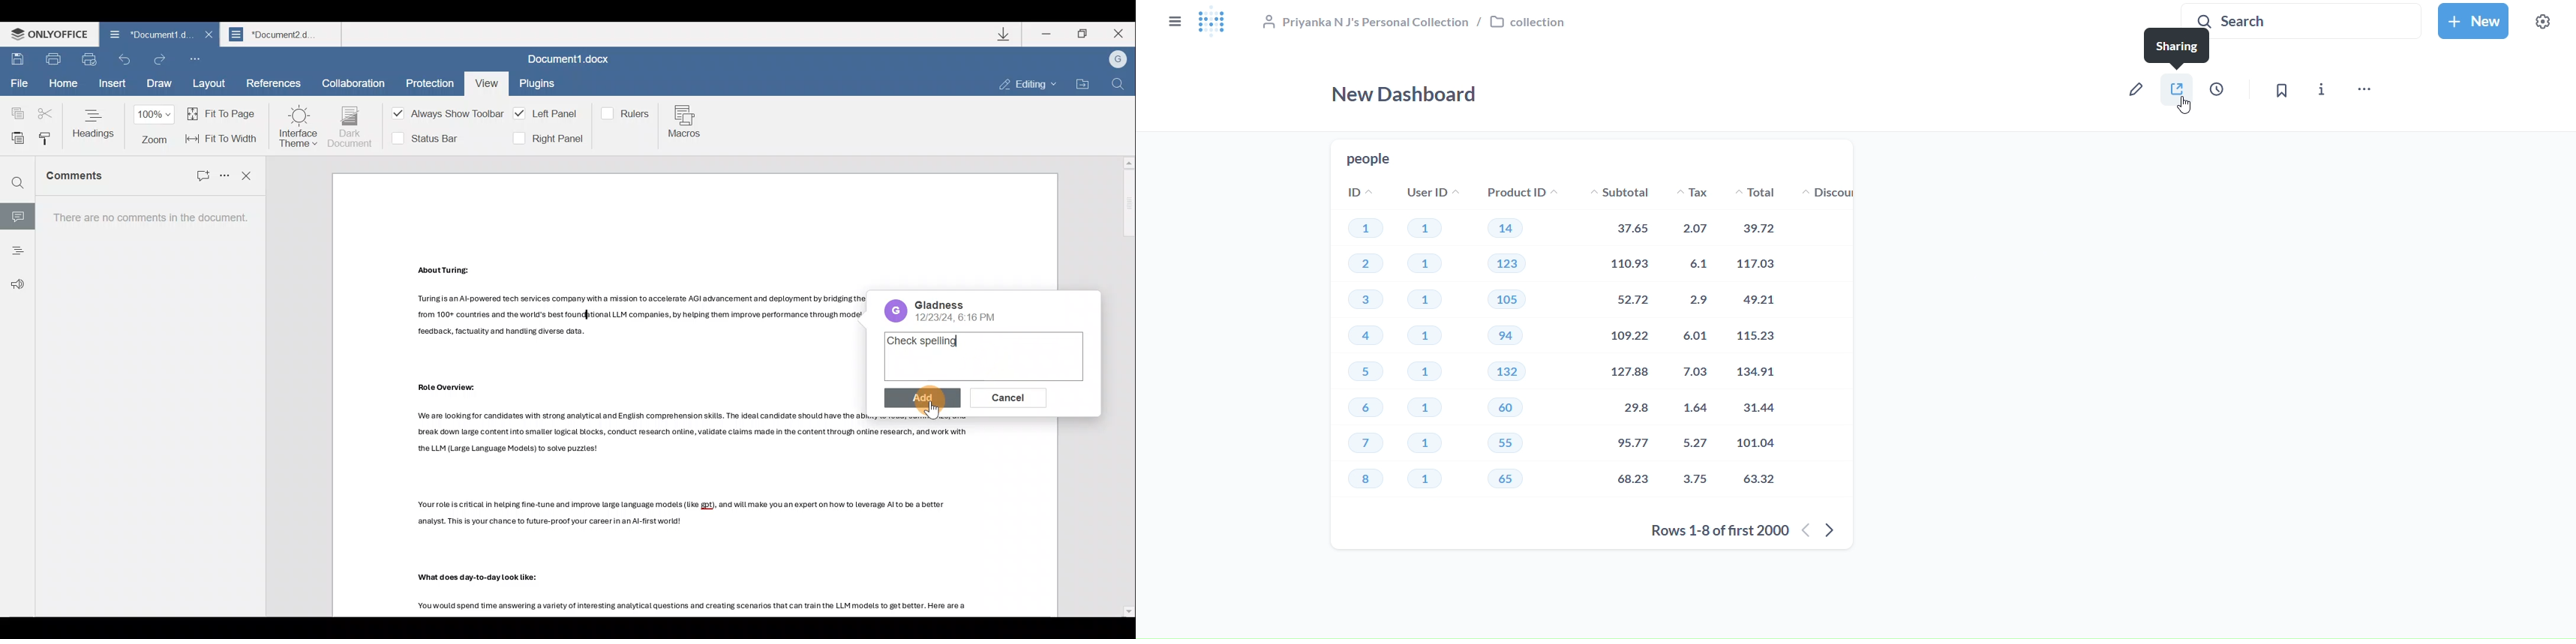 This screenshot has height=644, width=2576. I want to click on Close, so click(207, 38).